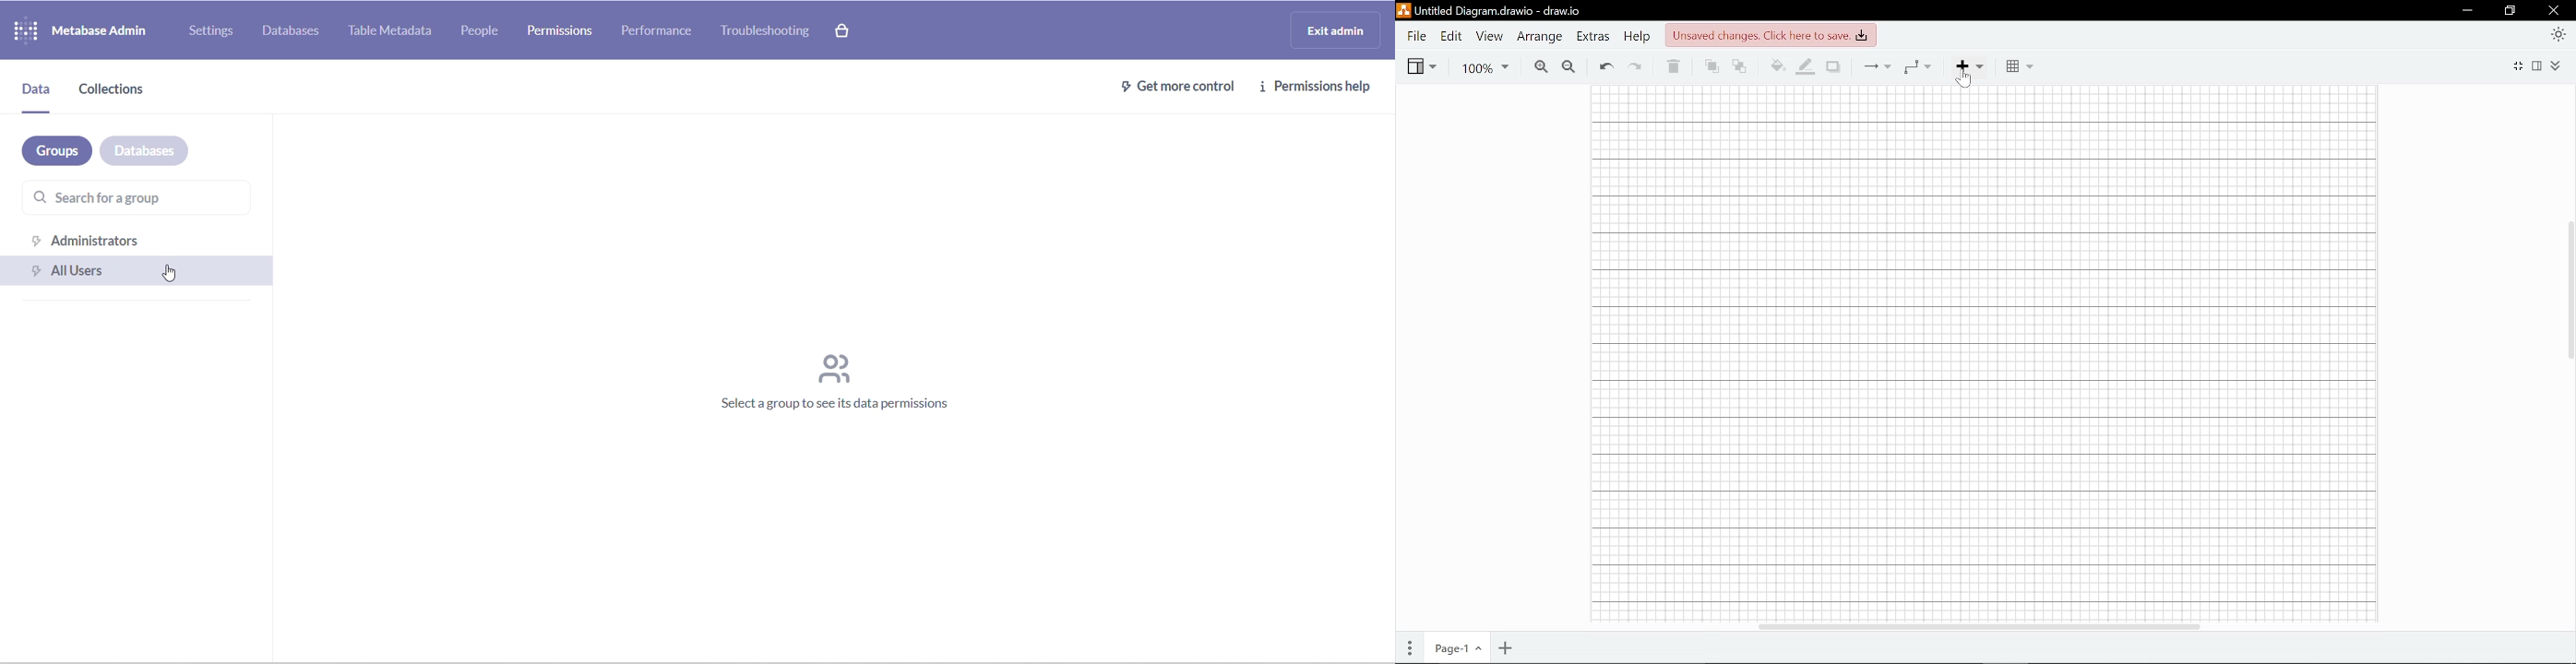 This screenshot has height=672, width=2576. What do you see at coordinates (213, 31) in the screenshot?
I see `settings` at bounding box center [213, 31].